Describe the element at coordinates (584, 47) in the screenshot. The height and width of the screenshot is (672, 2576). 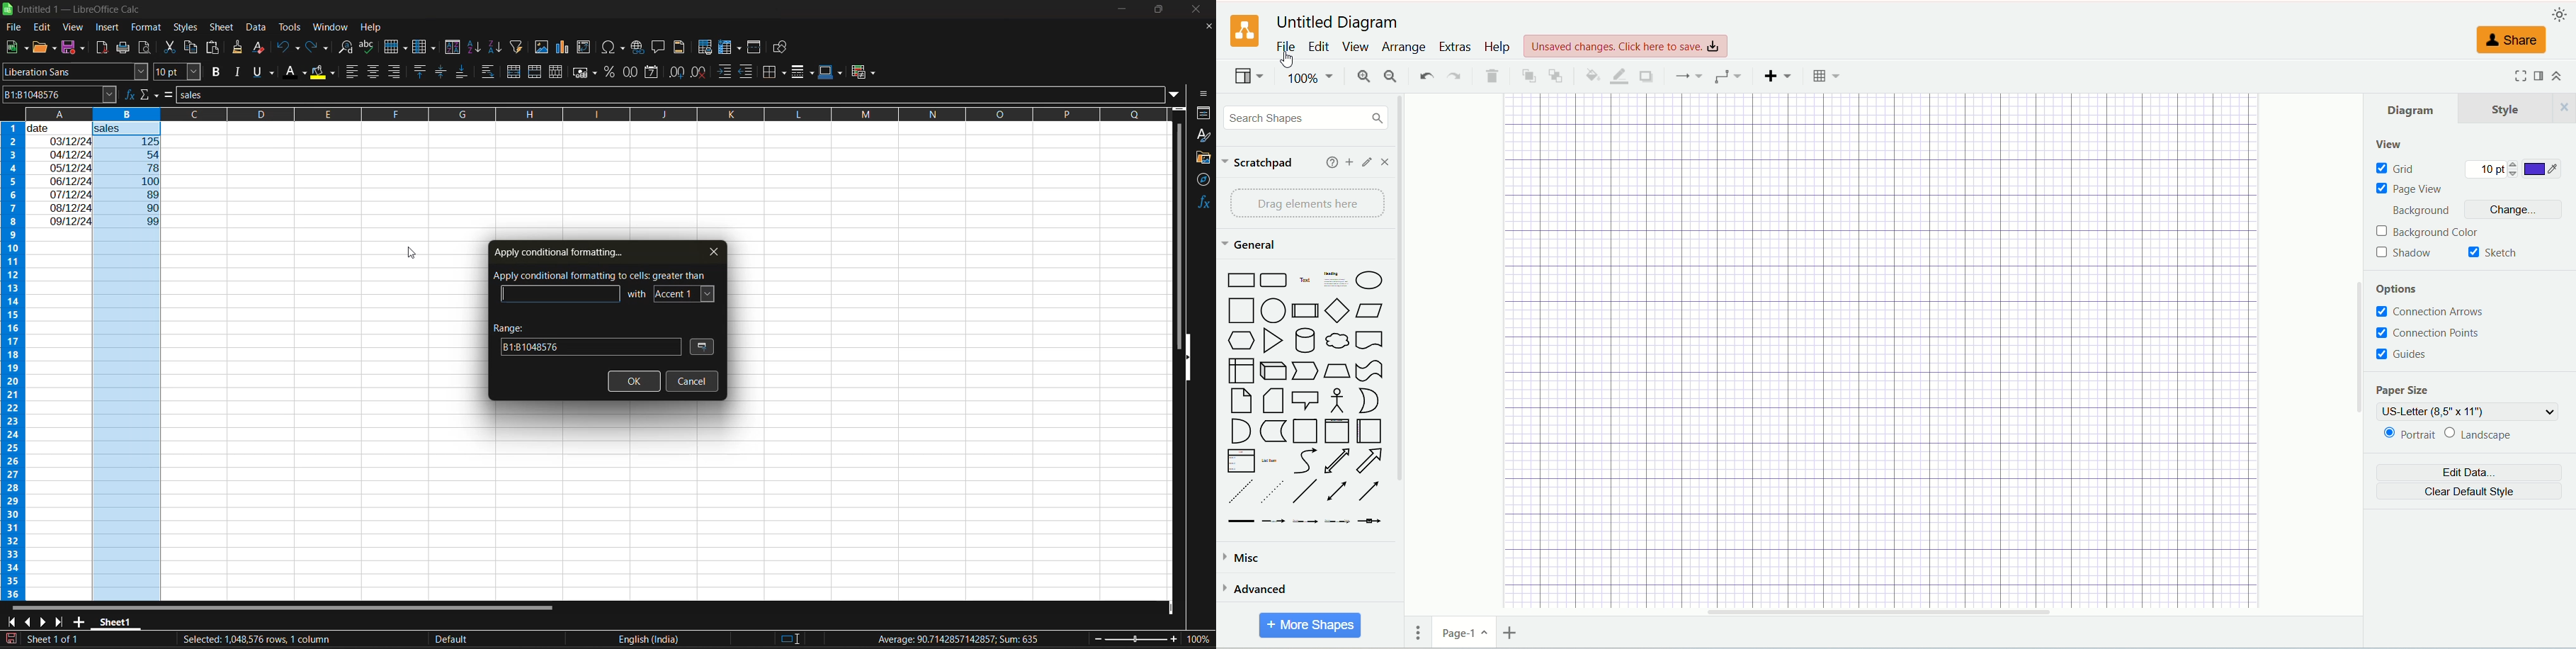
I see `insert or edit pivot table` at that location.